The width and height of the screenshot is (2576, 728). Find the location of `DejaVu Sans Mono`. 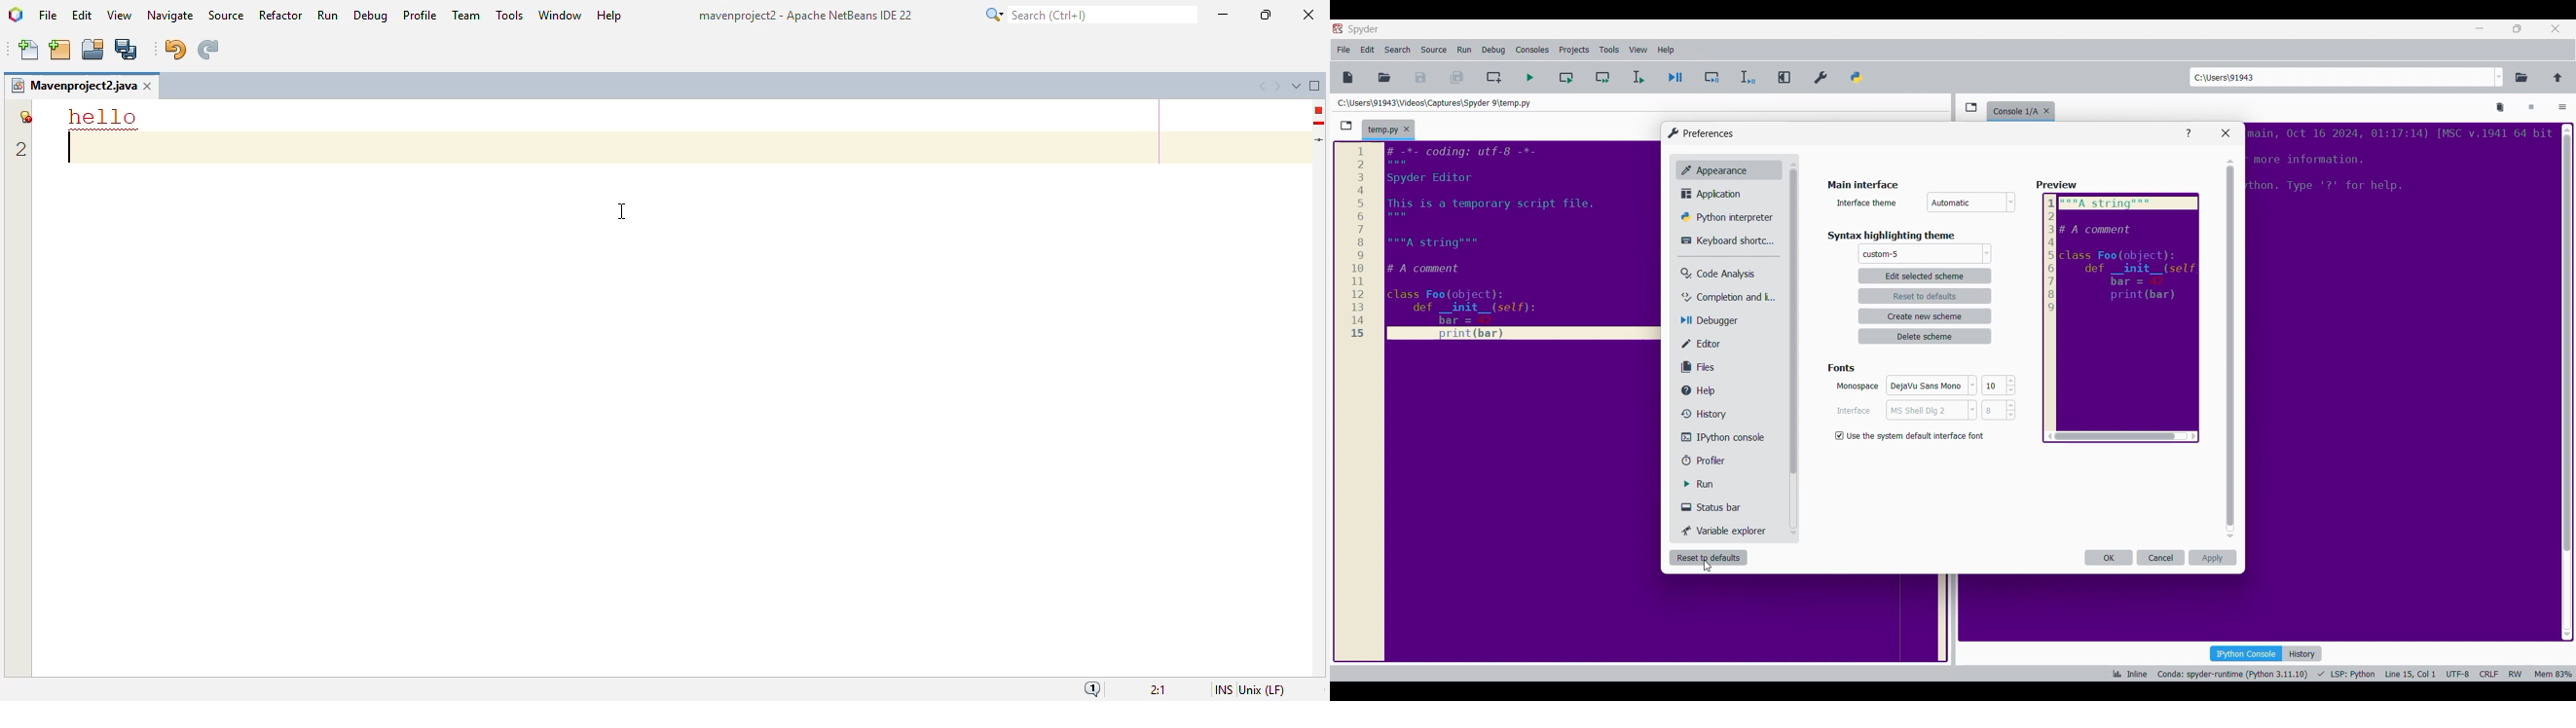

DejaVu Sans Mono is located at coordinates (1932, 384).